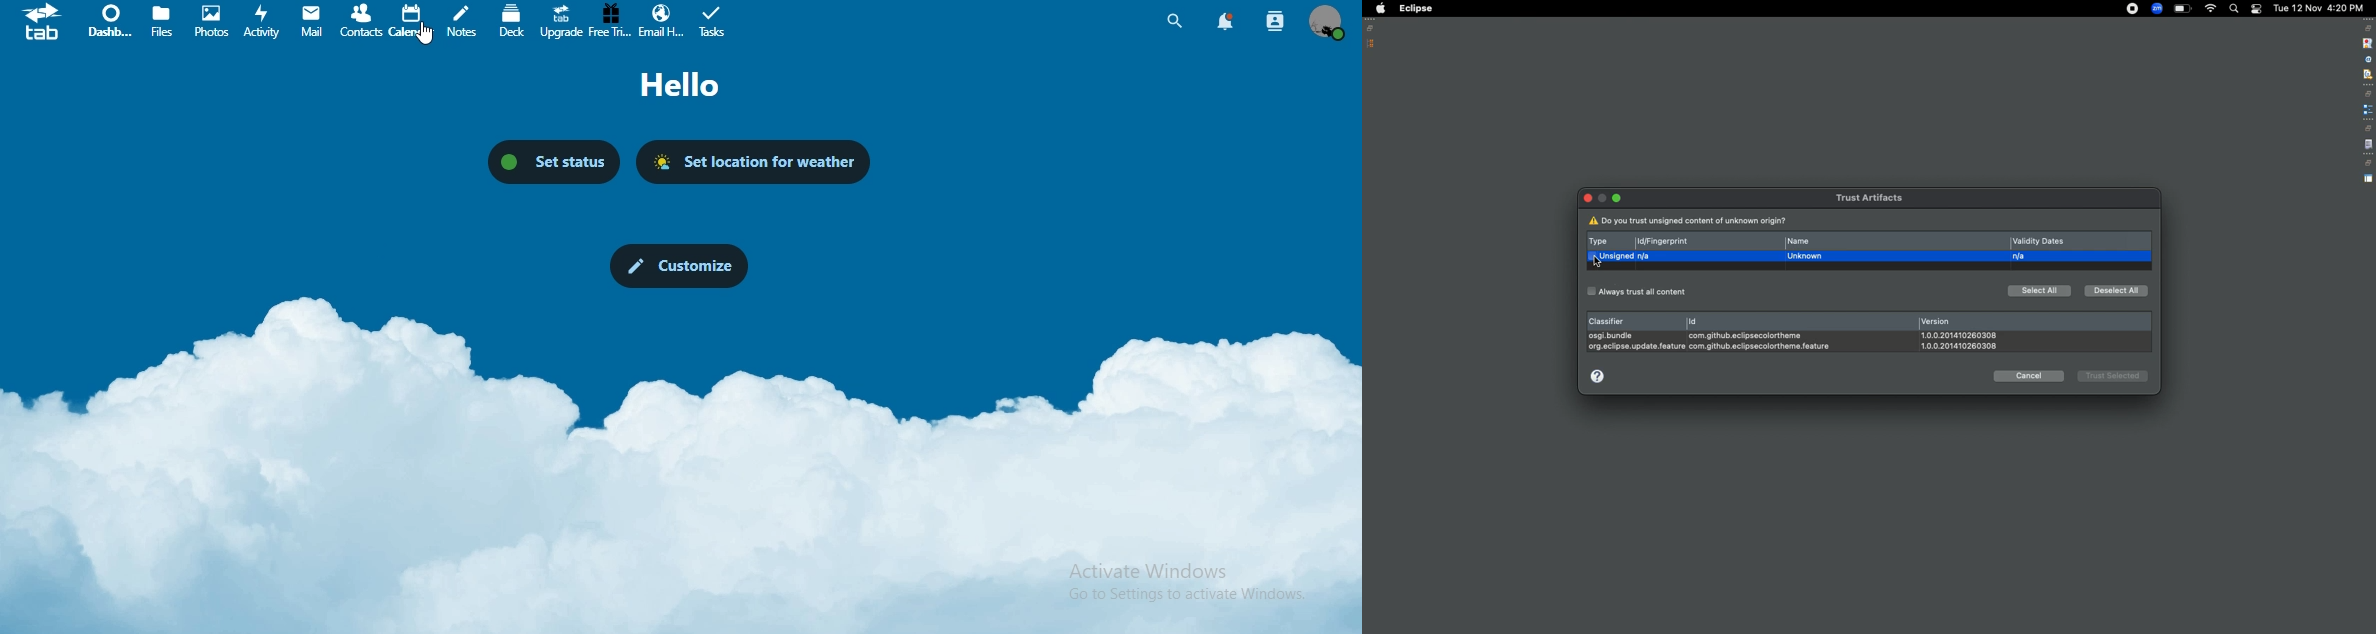 The image size is (2380, 644). Describe the element at coordinates (1327, 22) in the screenshot. I see `view profile` at that location.